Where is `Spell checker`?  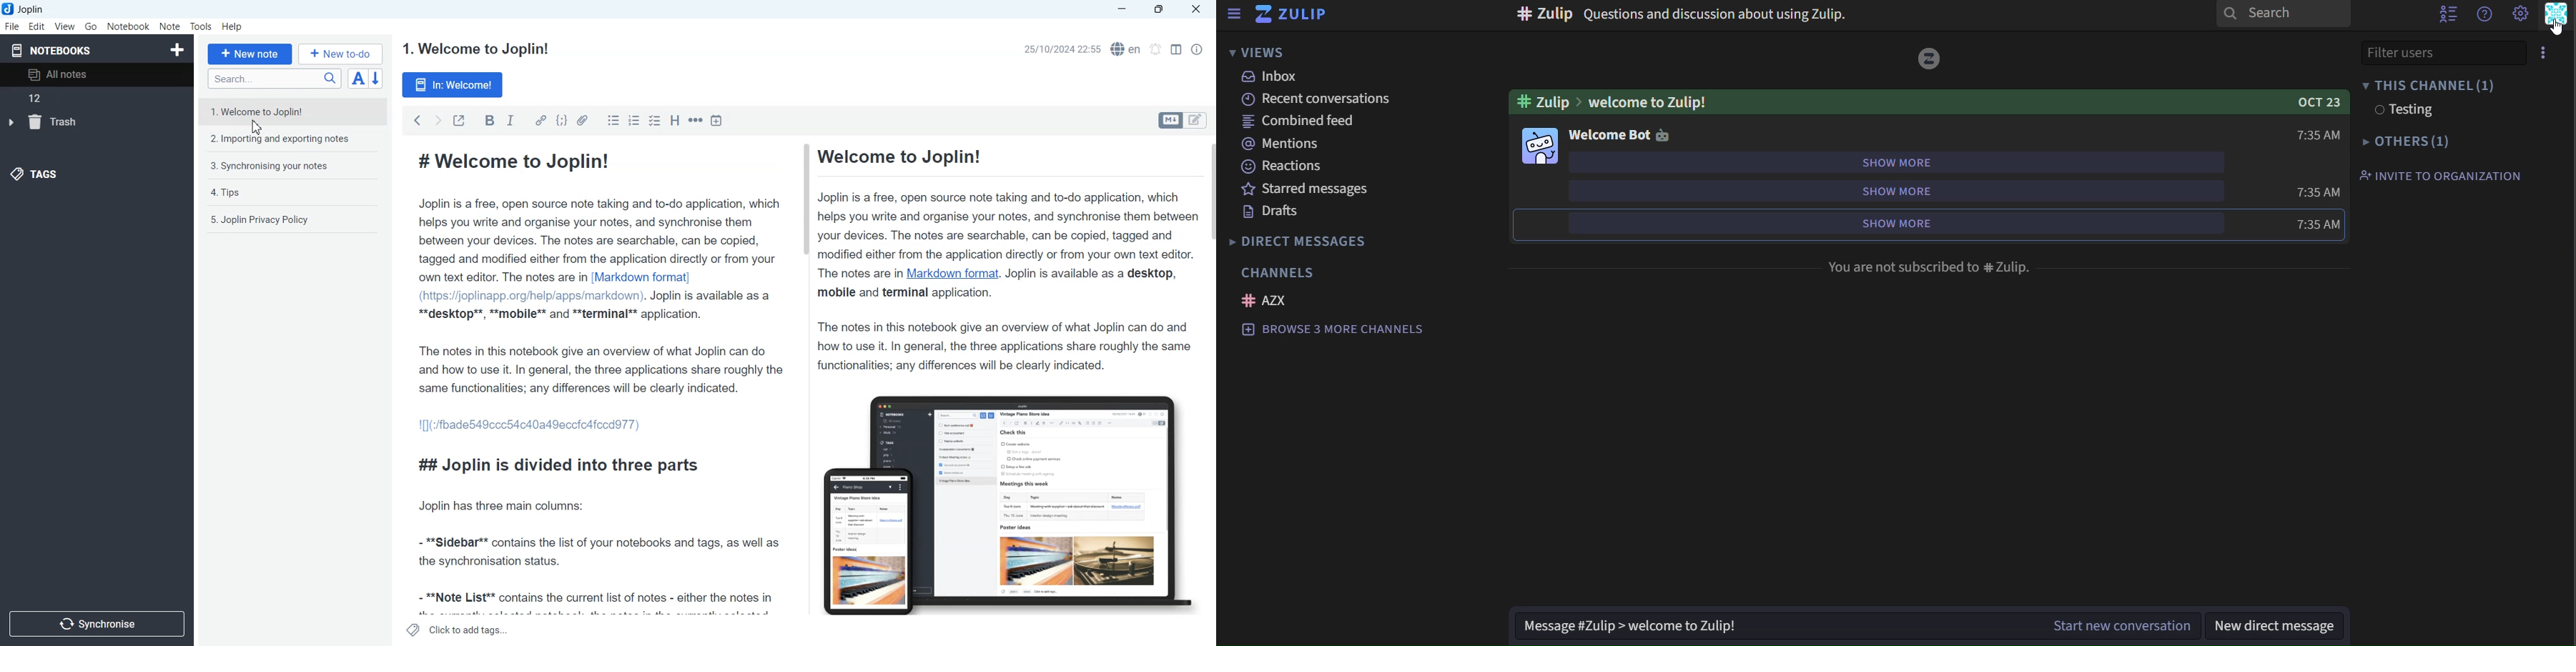
Spell checker is located at coordinates (1127, 49).